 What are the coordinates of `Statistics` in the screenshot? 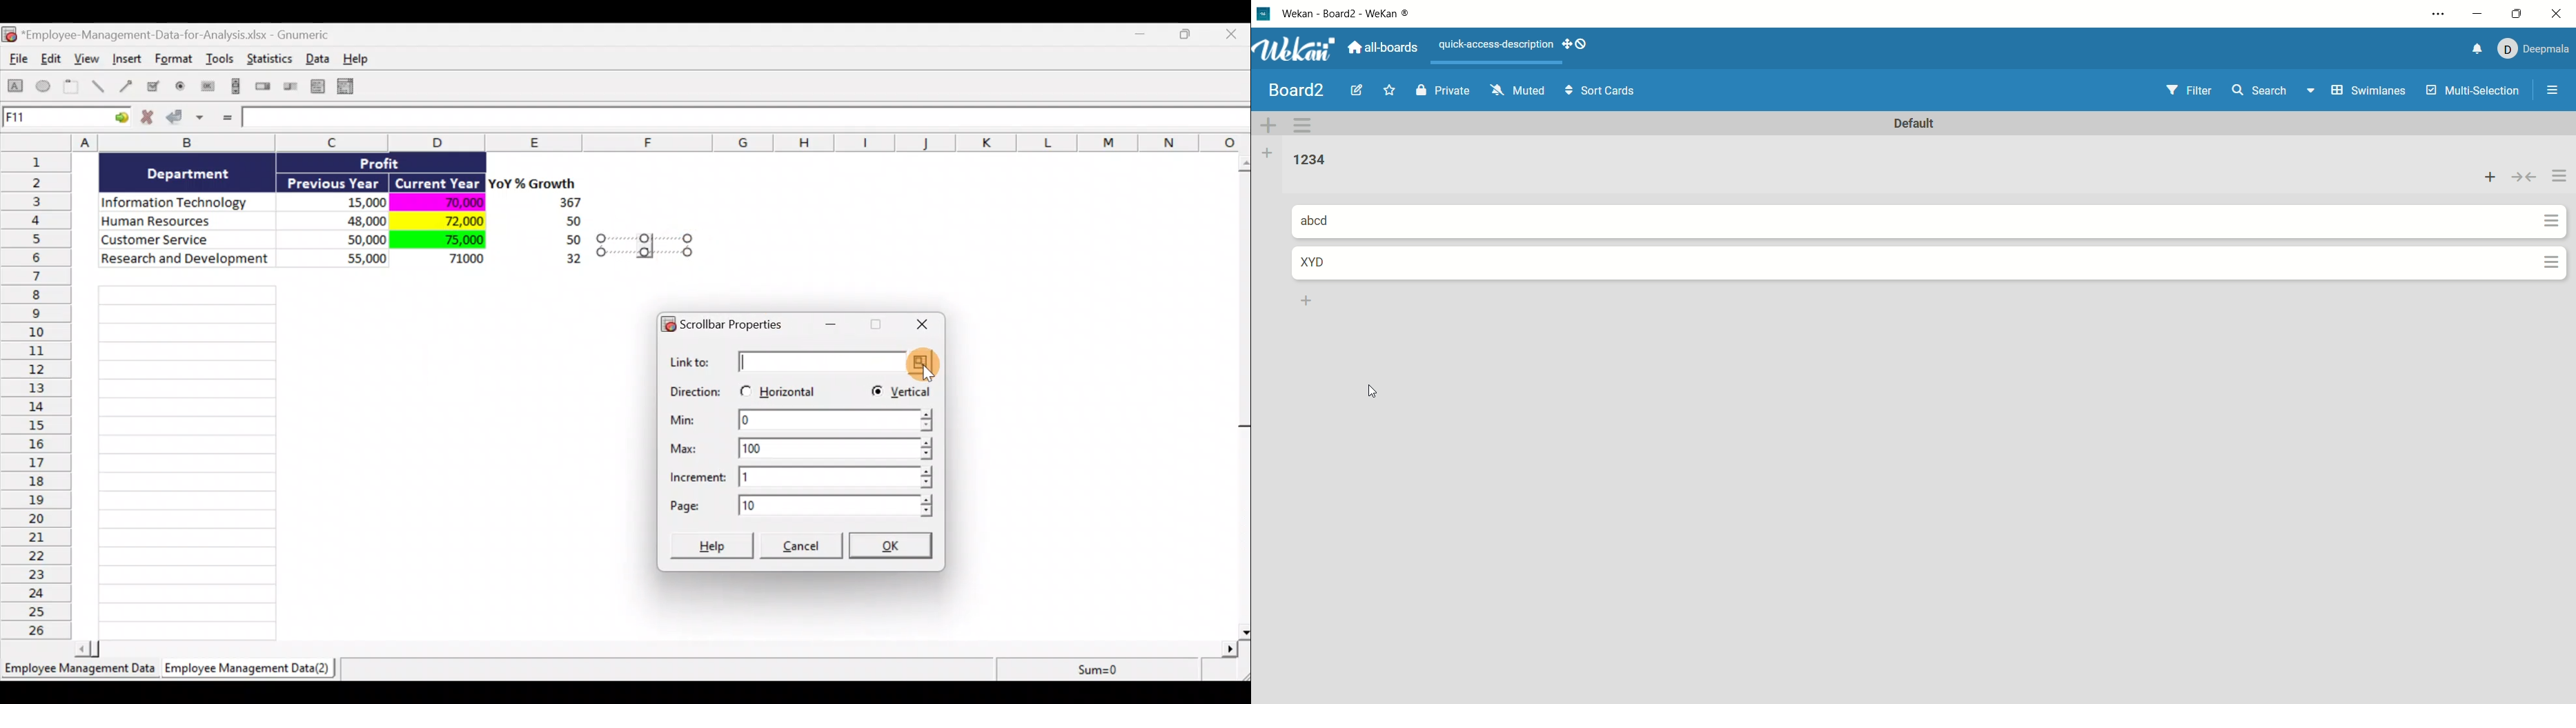 It's located at (271, 63).